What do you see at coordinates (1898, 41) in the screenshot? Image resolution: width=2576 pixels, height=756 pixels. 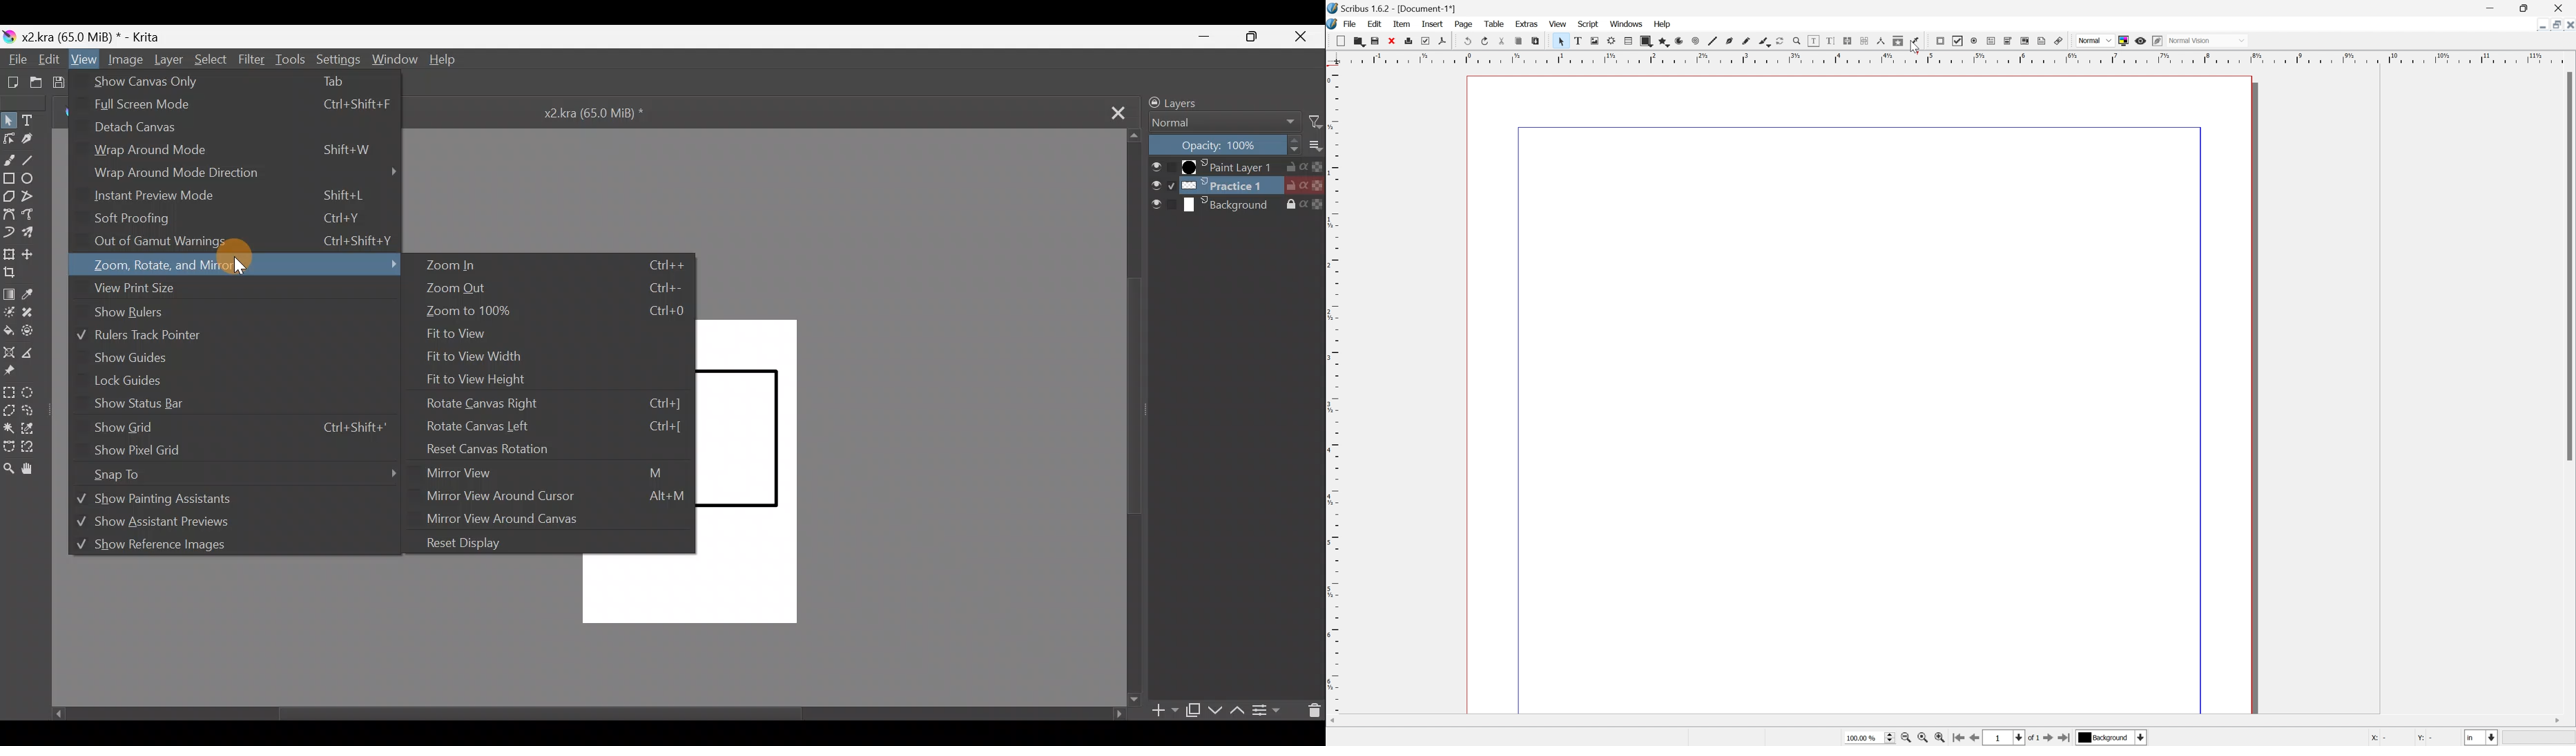 I see `copy item properties` at bounding box center [1898, 41].